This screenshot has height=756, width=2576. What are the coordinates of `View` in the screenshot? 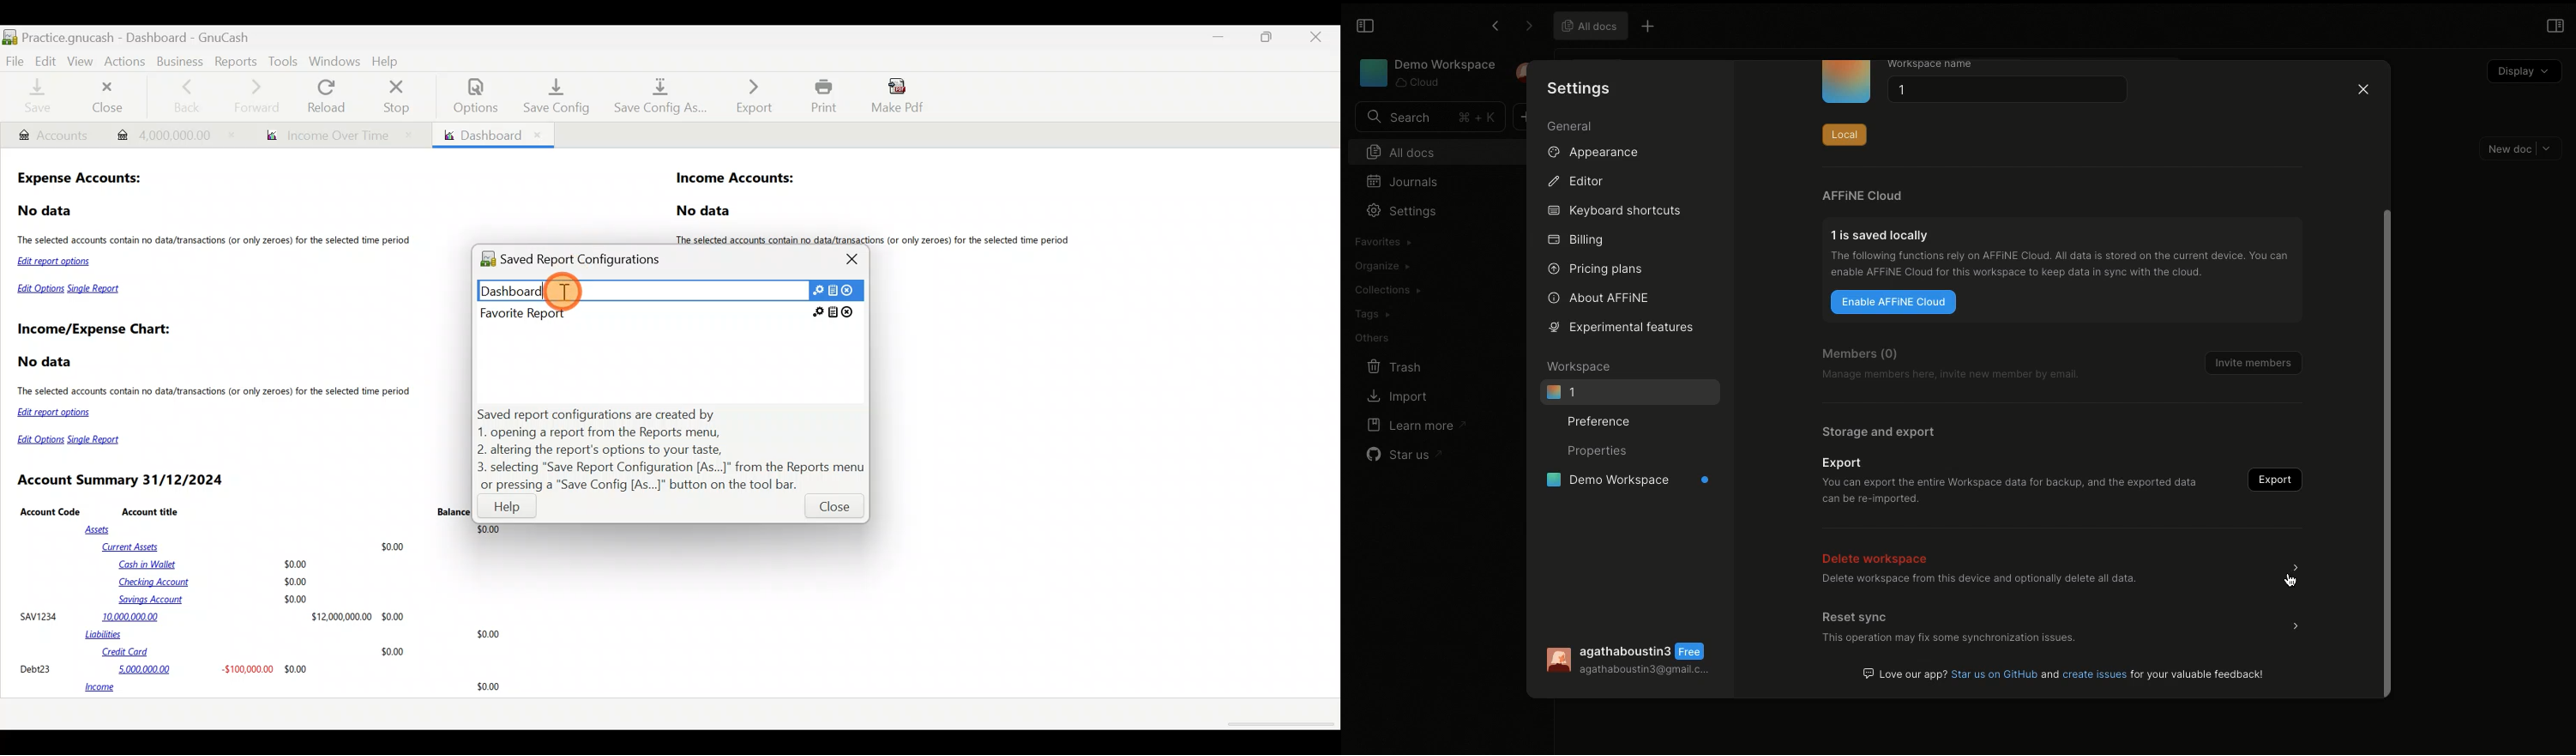 It's located at (82, 62).